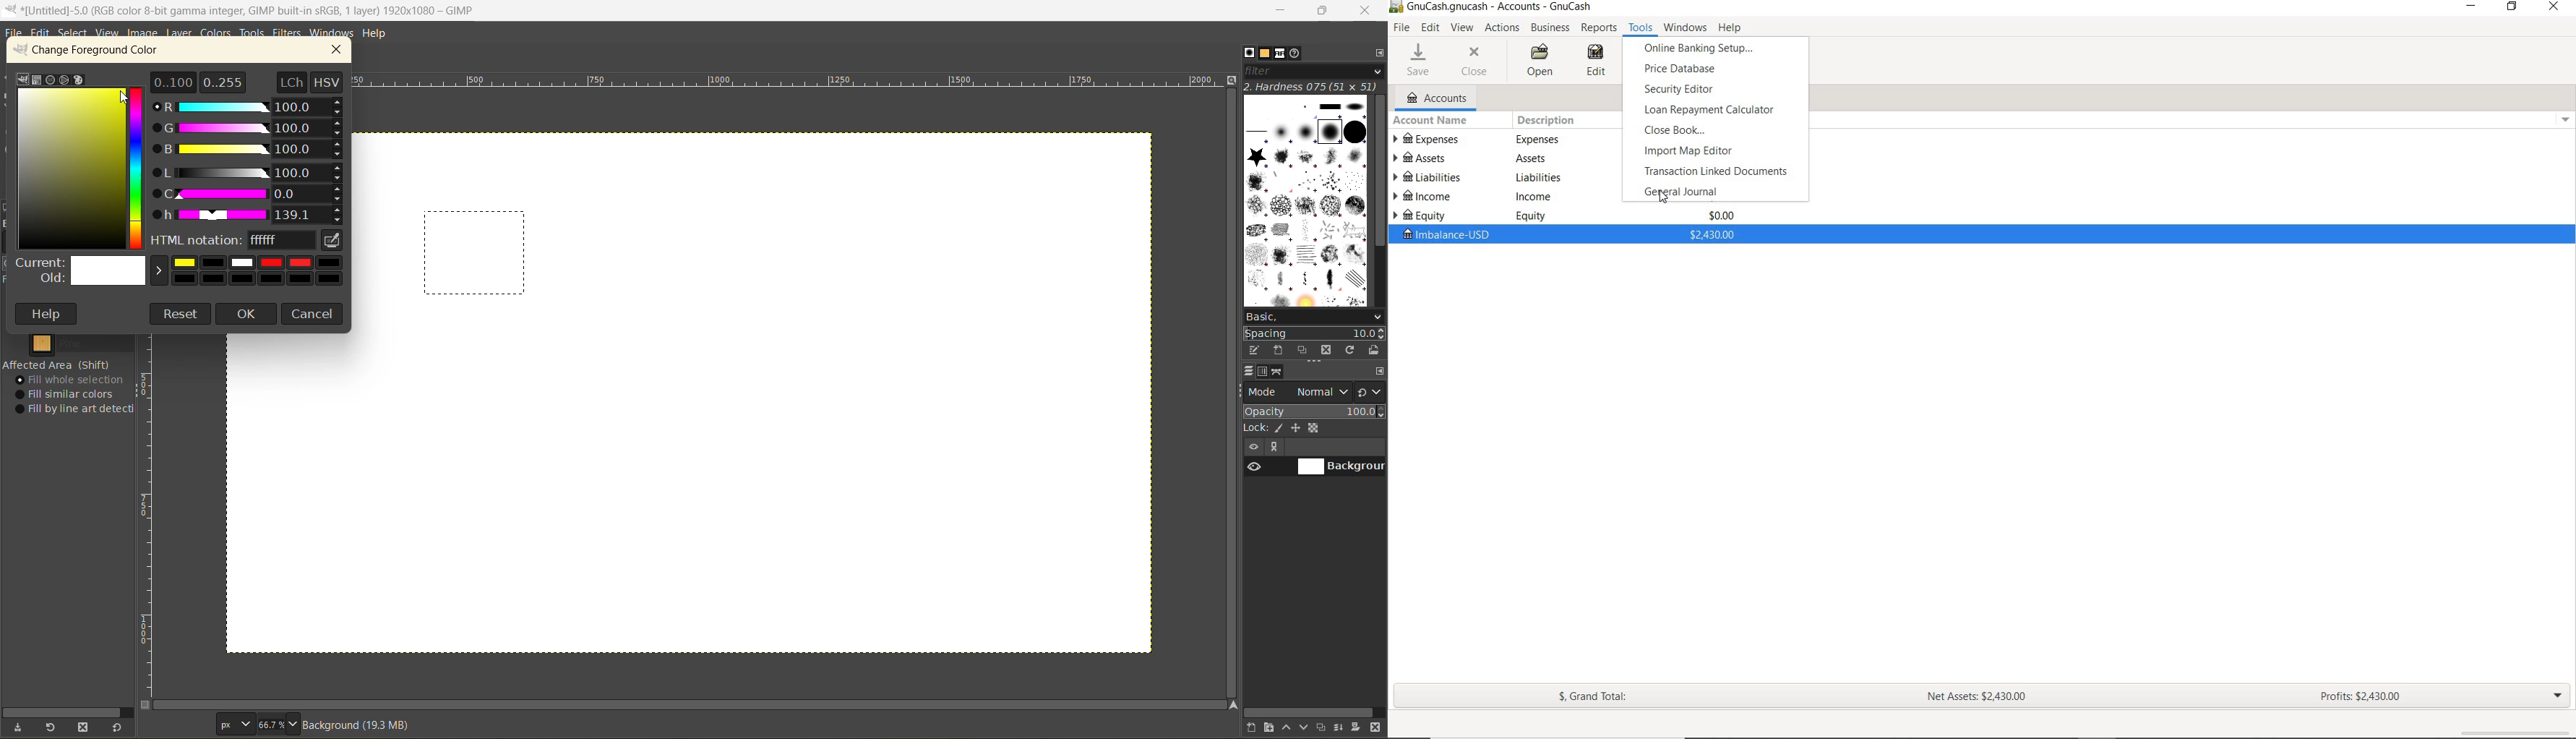  I want to click on mode, so click(1299, 392).